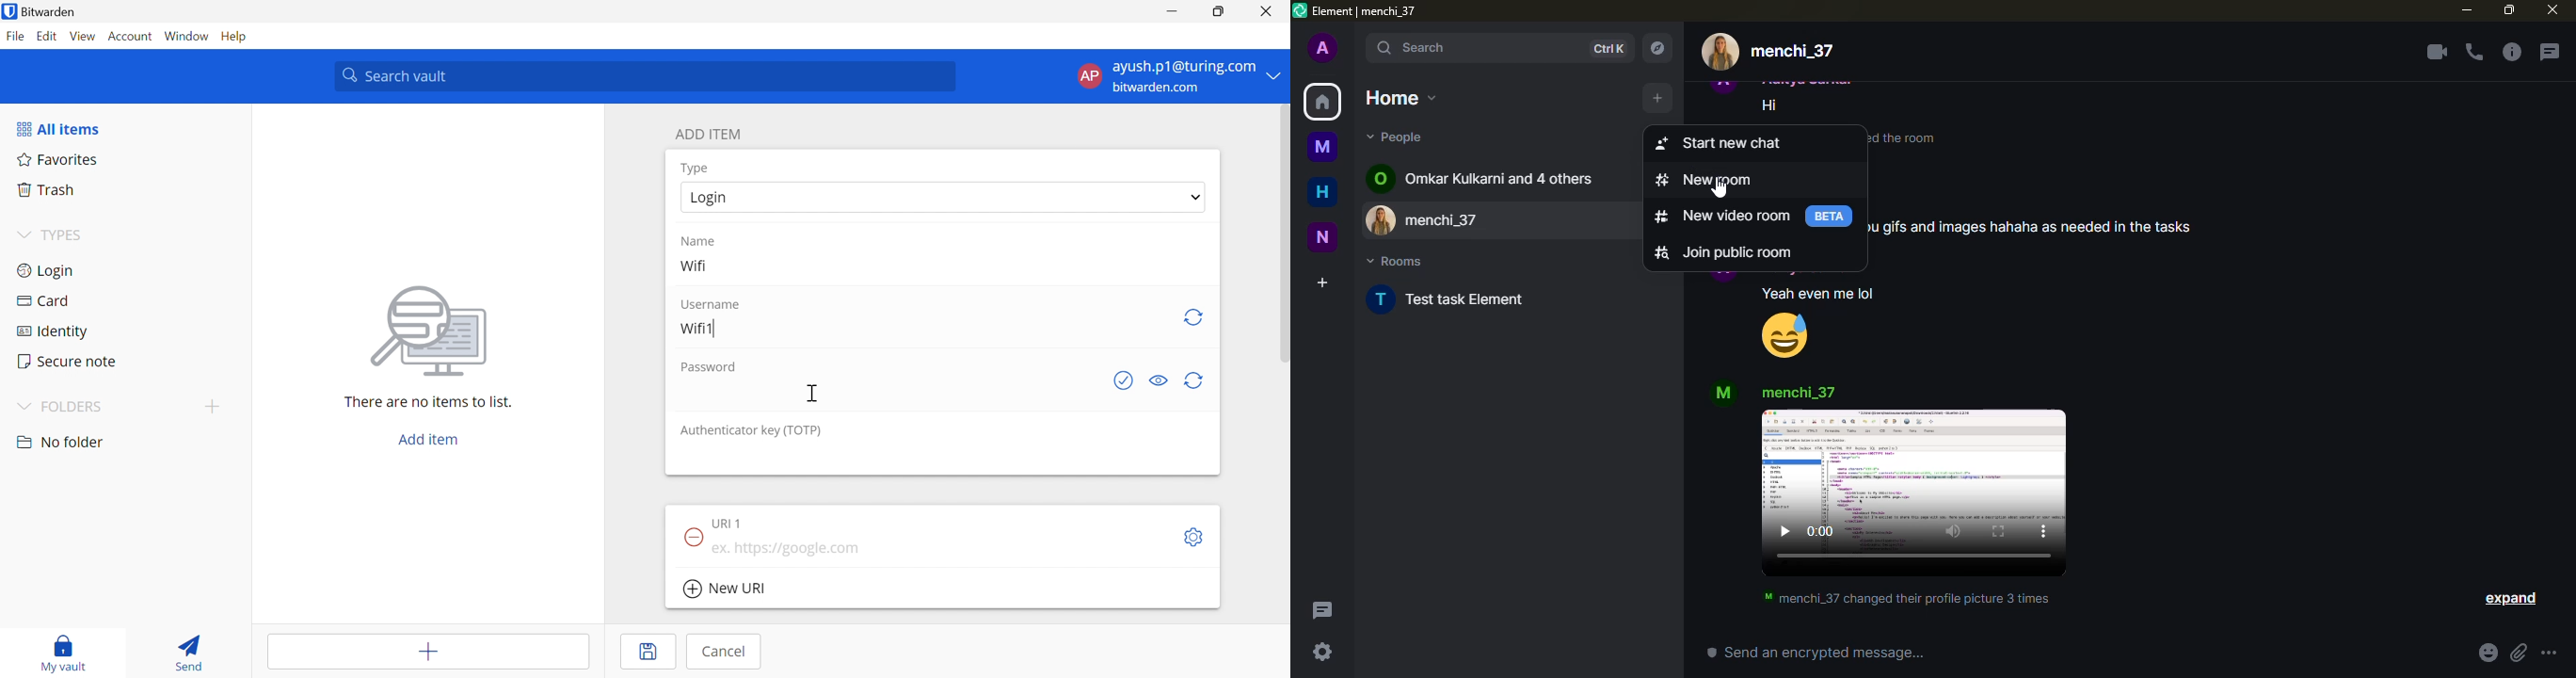  What do you see at coordinates (57, 129) in the screenshot?
I see `All items` at bounding box center [57, 129].